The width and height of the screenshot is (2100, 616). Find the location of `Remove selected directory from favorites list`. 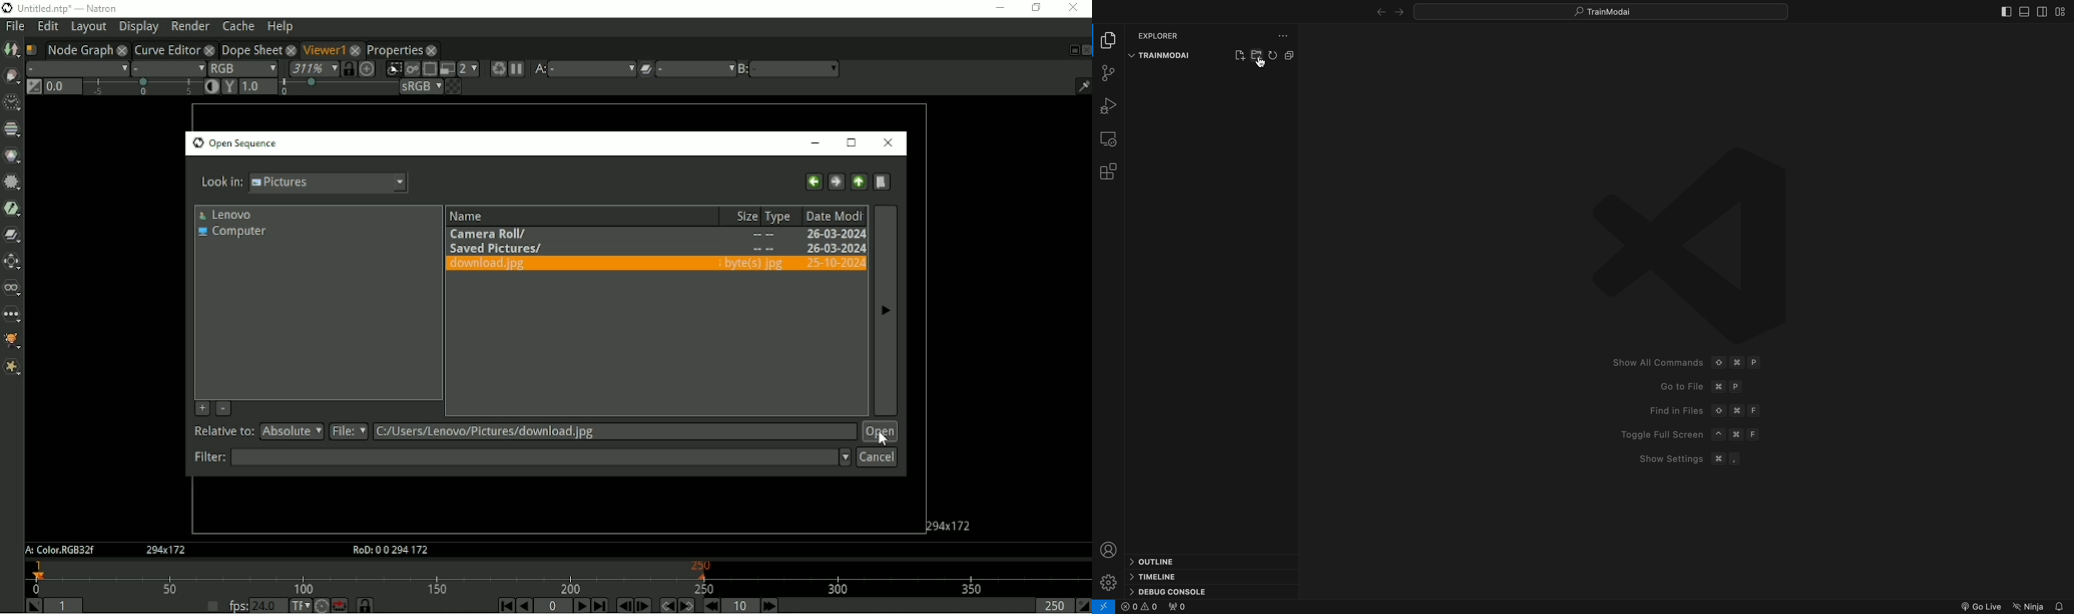

Remove selected directory from favorites list is located at coordinates (224, 408).